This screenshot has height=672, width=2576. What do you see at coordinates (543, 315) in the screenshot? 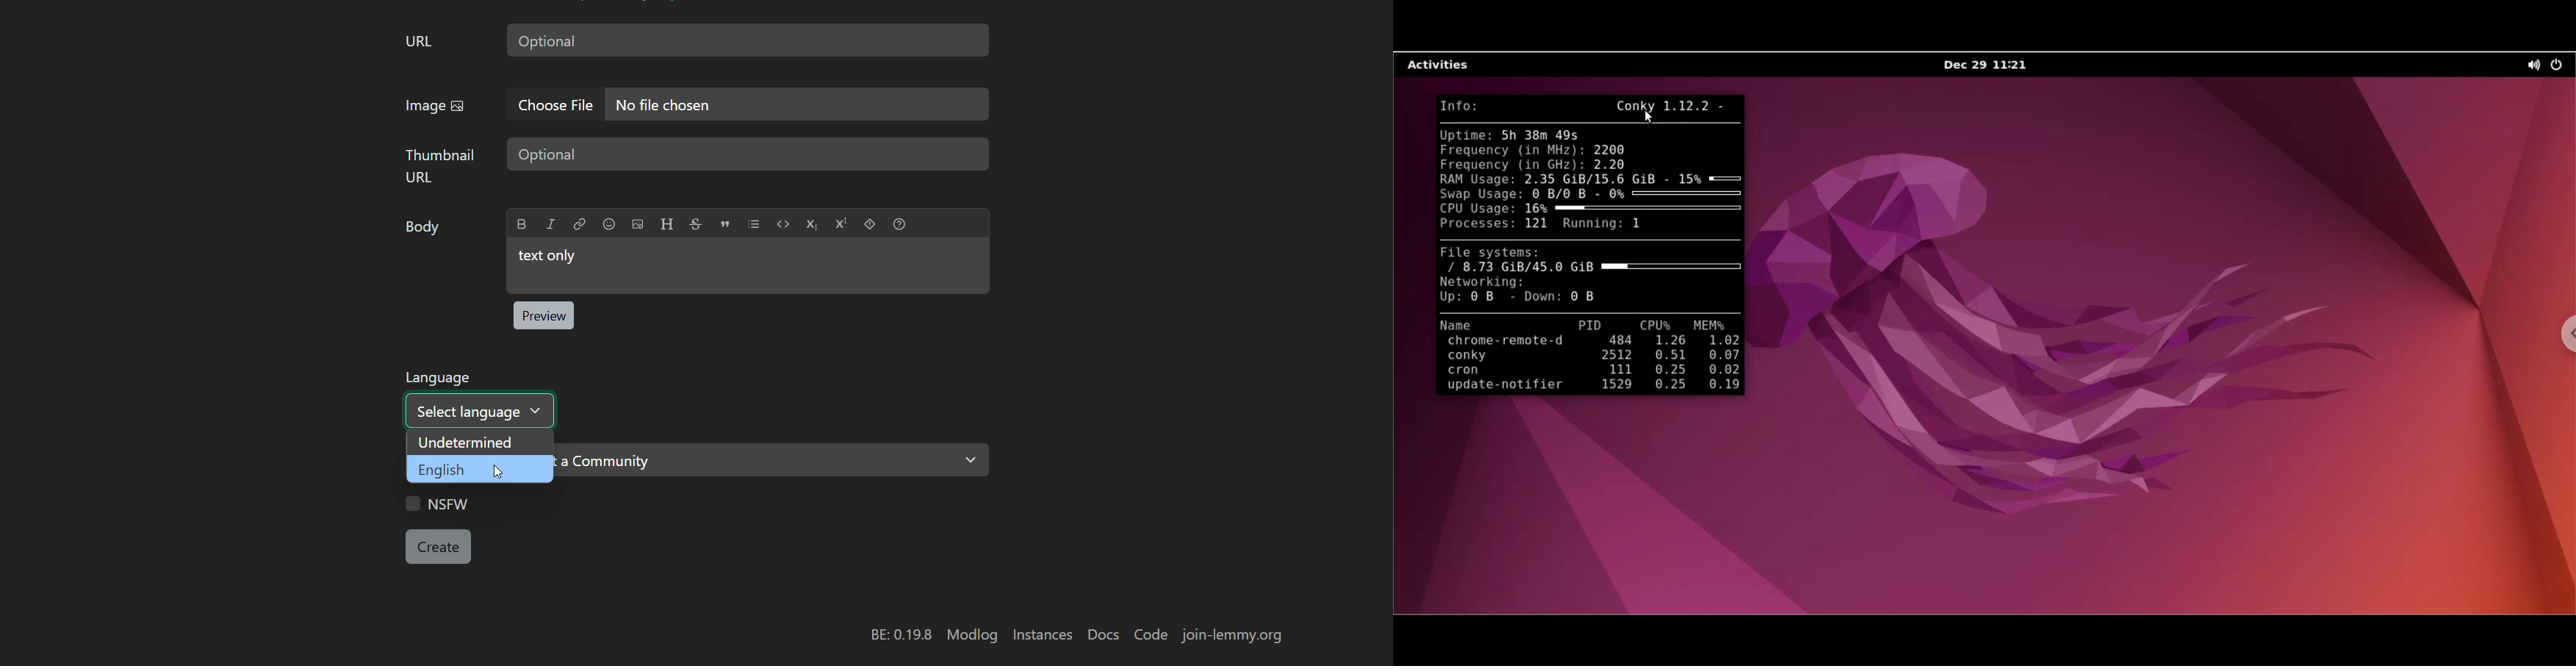
I see `preview` at bounding box center [543, 315].